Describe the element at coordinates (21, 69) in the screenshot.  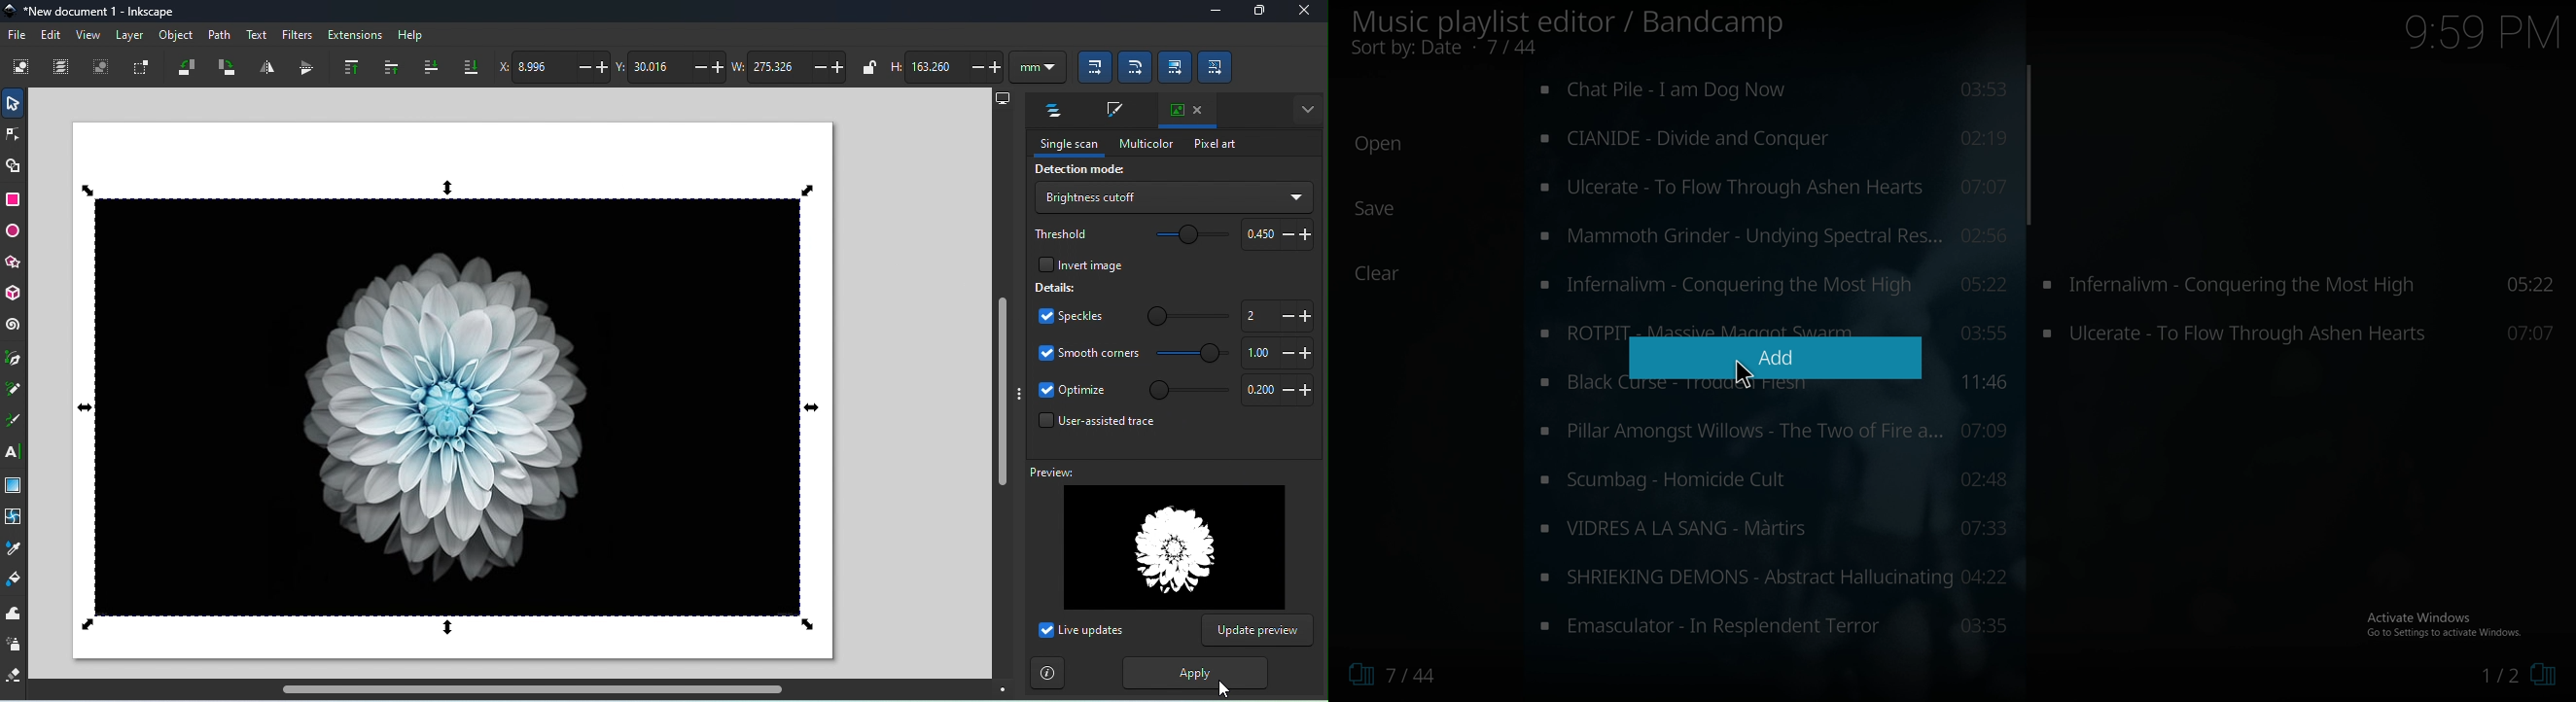
I see `Select all objects` at that location.